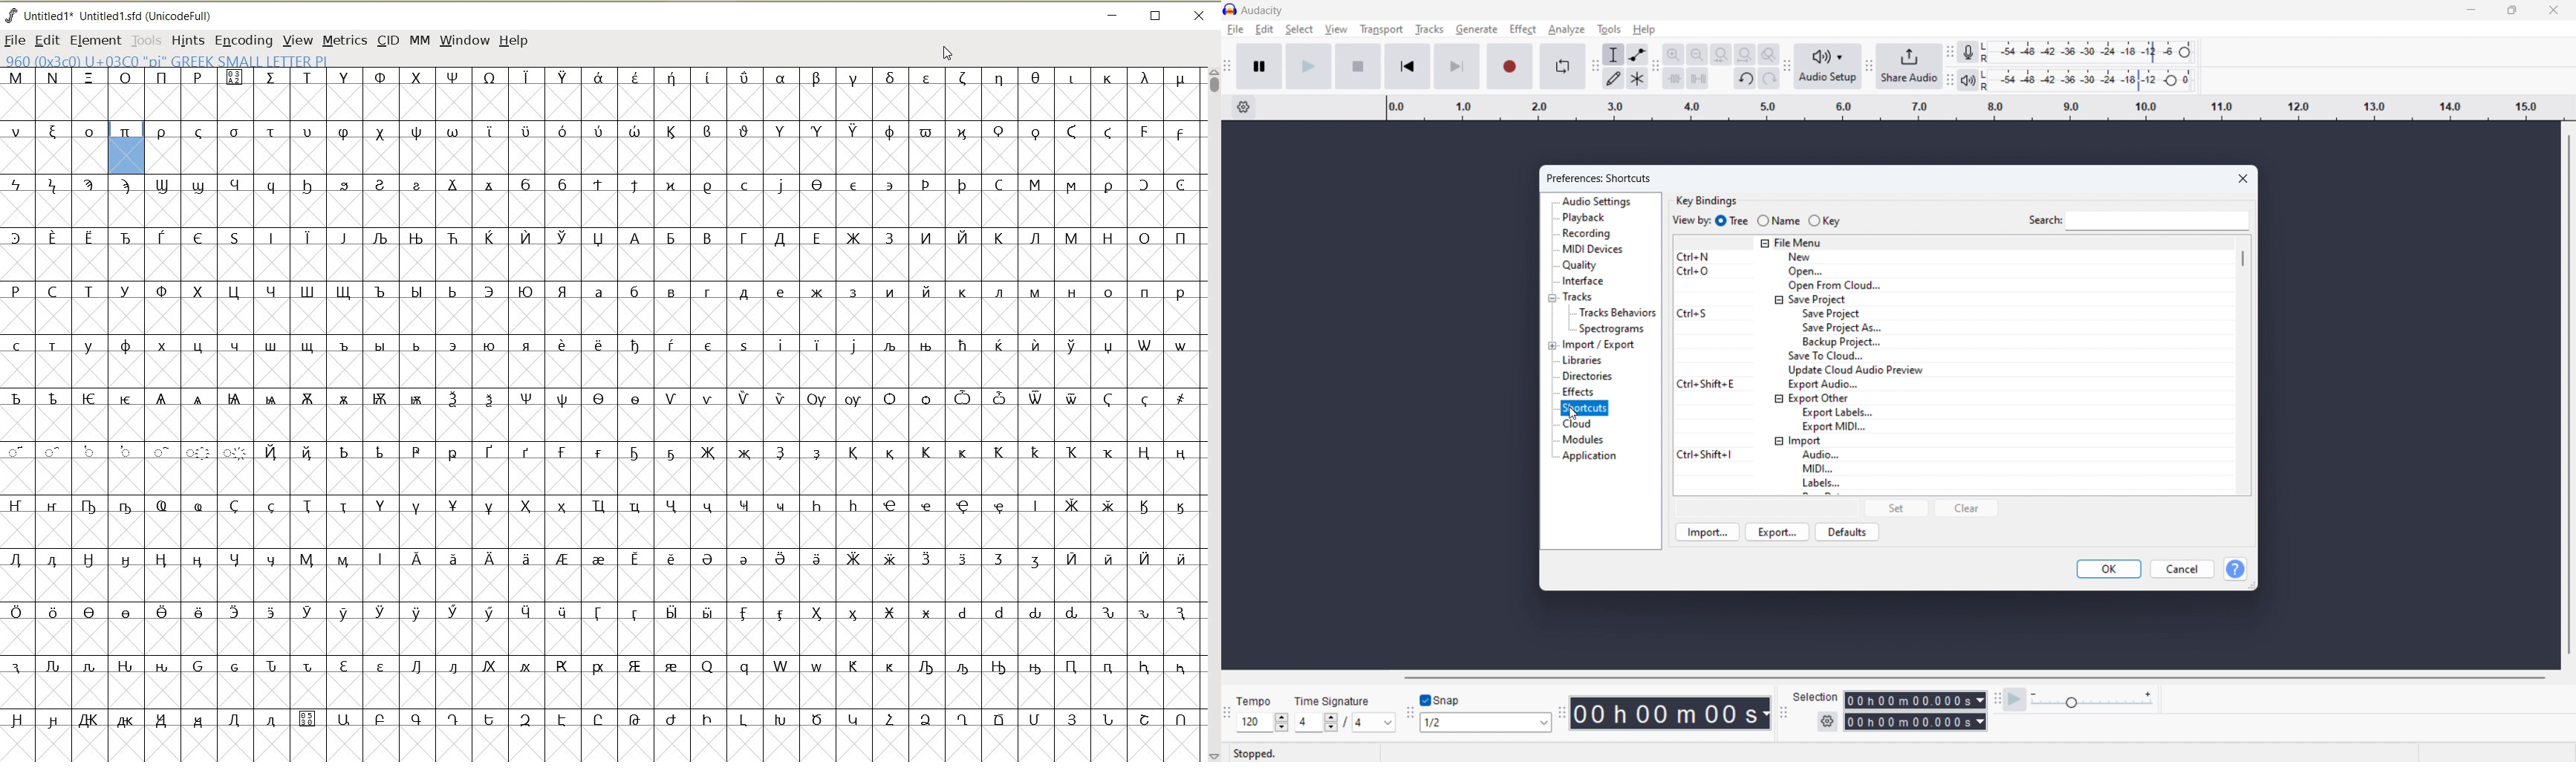  I want to click on TOOLS, so click(147, 39).